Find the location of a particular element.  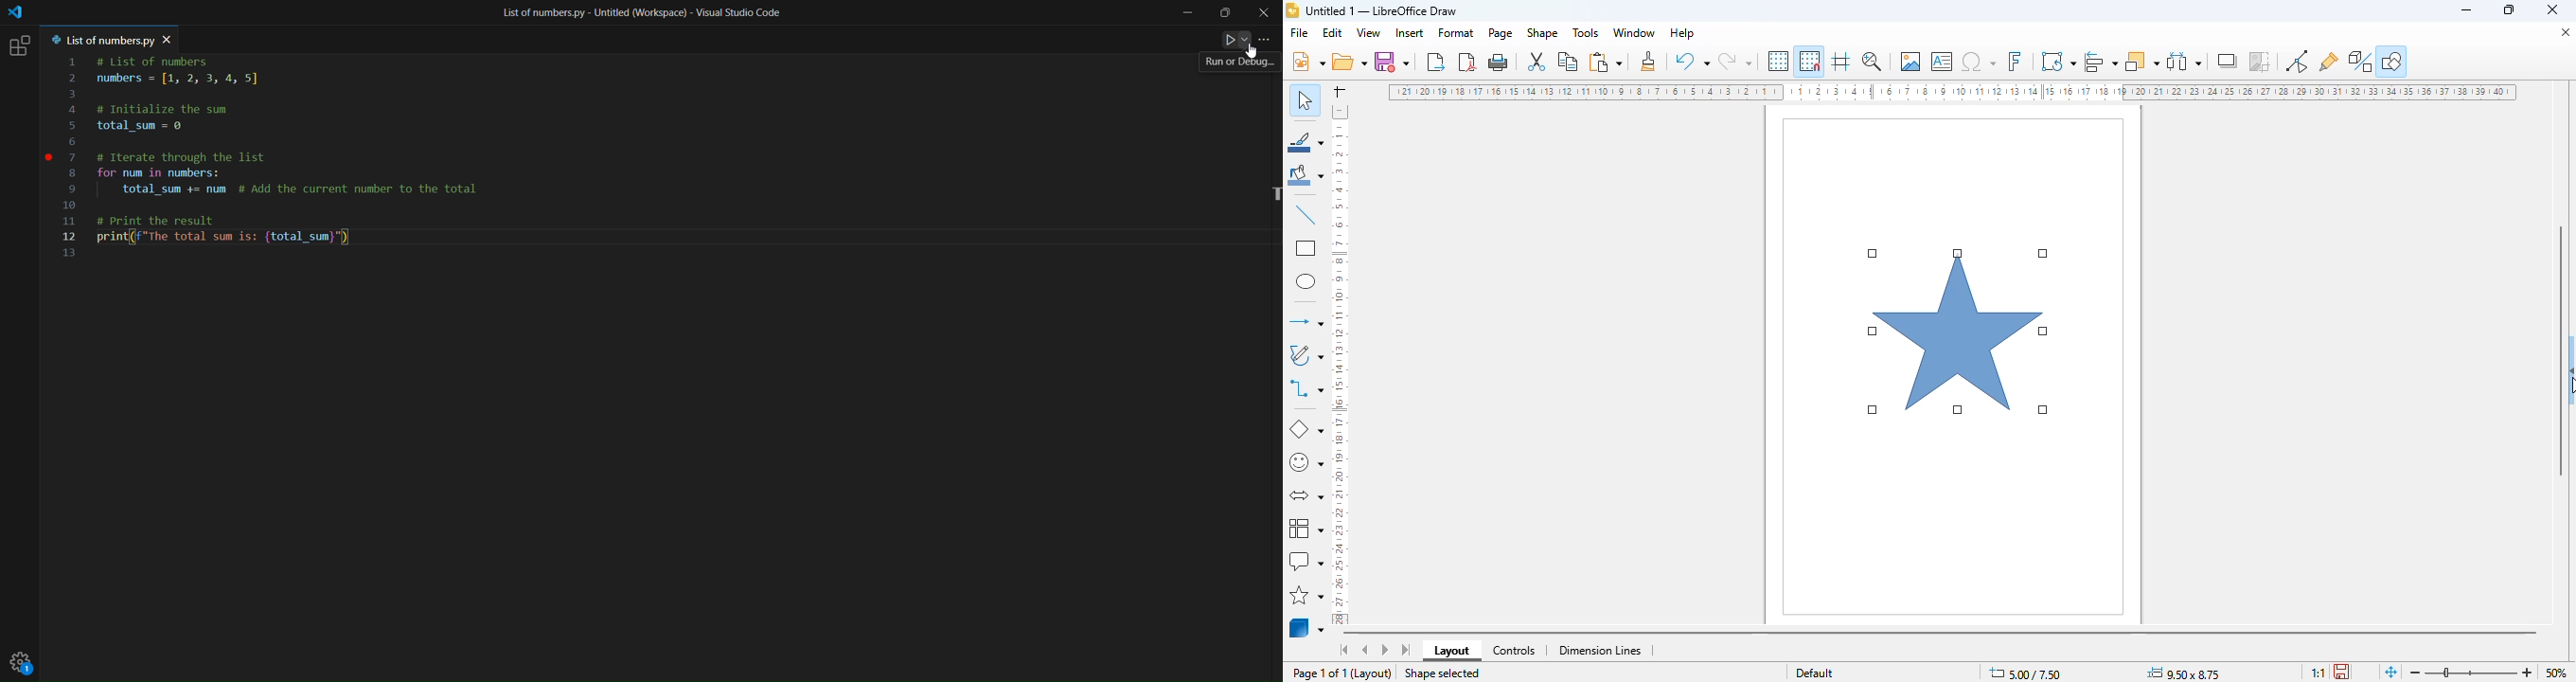

copy is located at coordinates (1569, 62).